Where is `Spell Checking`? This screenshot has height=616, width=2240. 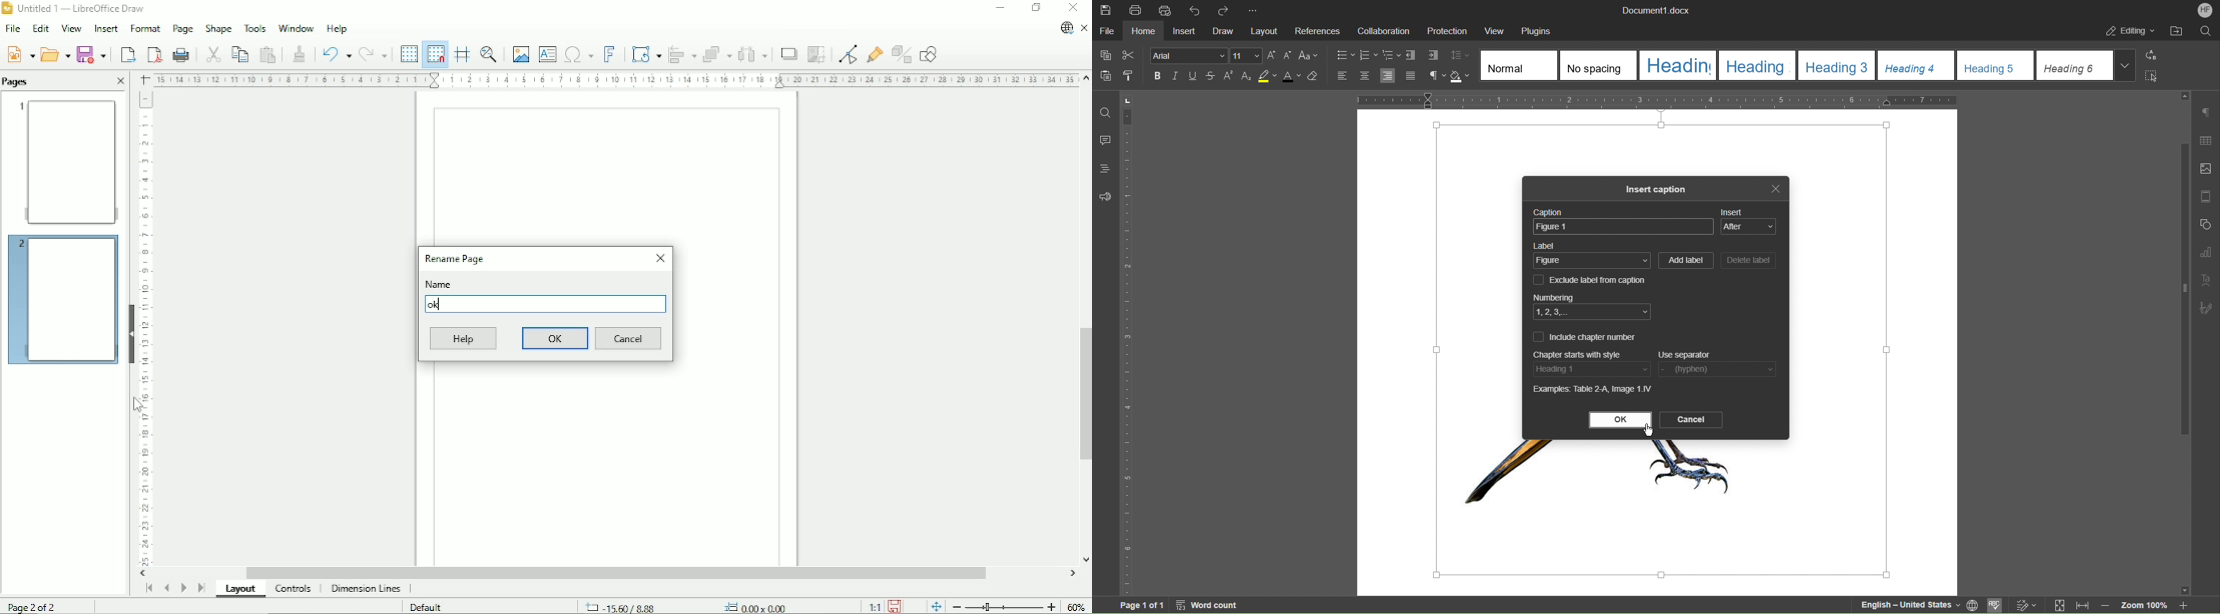
Spell Checking is located at coordinates (1997, 604).